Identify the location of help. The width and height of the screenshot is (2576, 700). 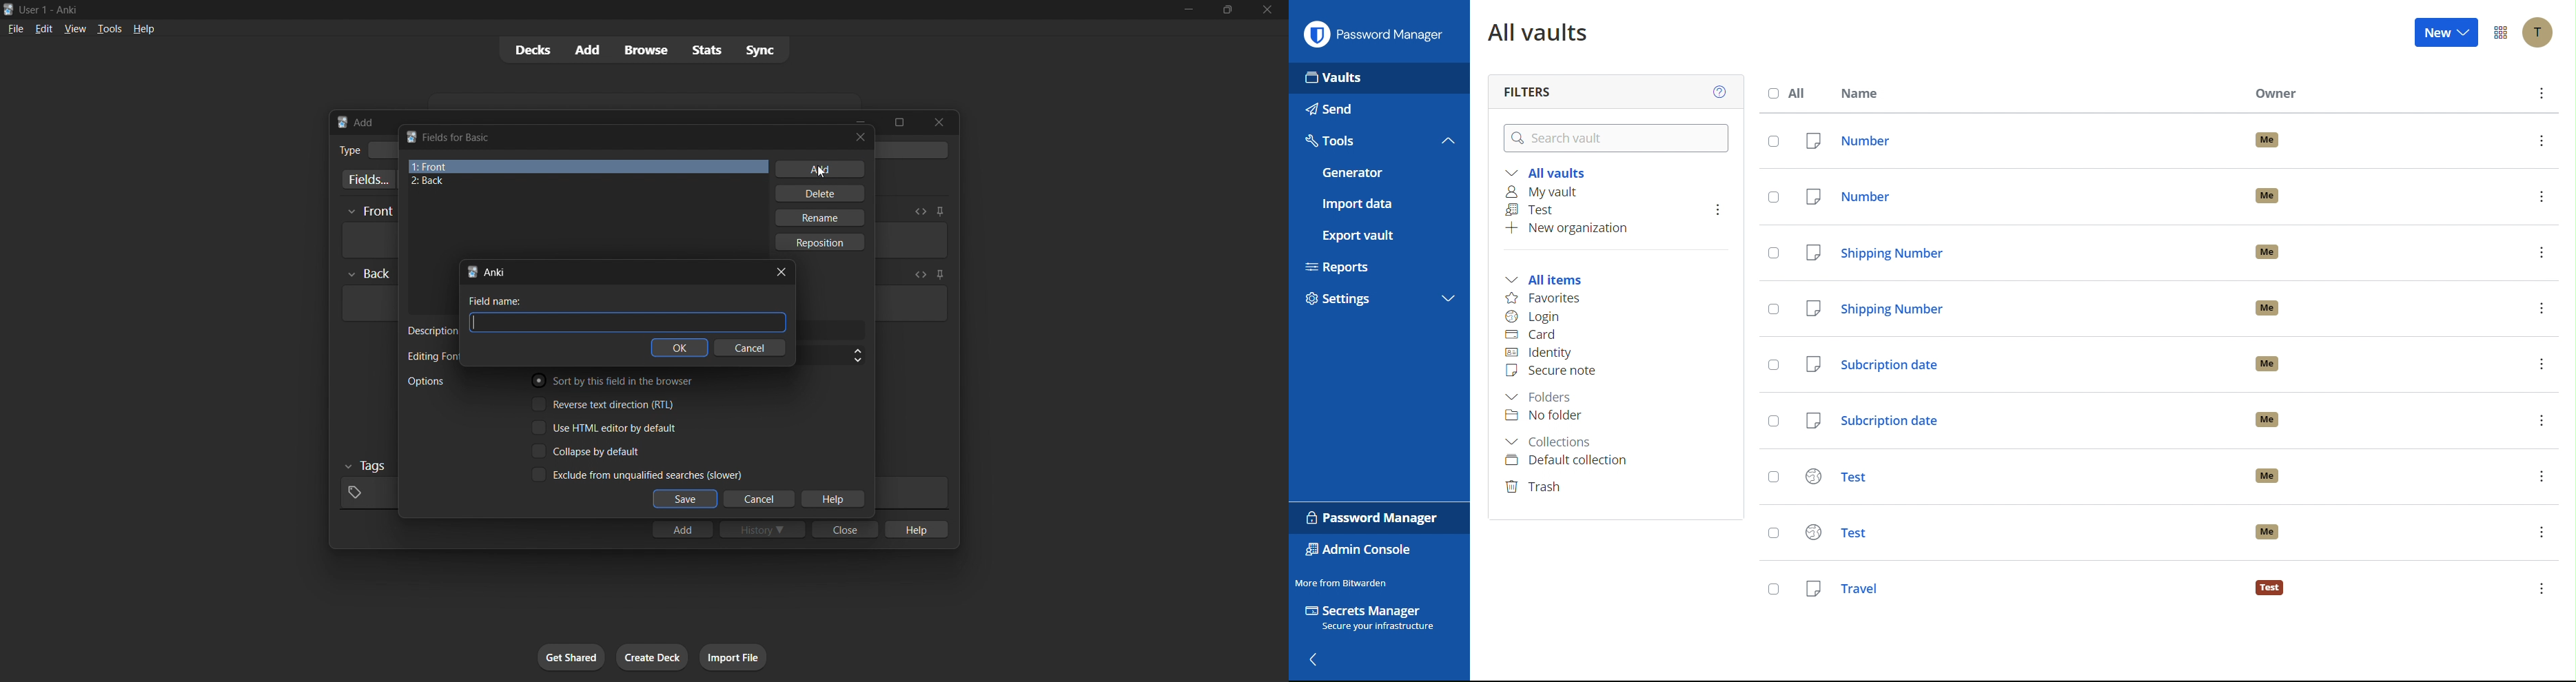
(833, 499).